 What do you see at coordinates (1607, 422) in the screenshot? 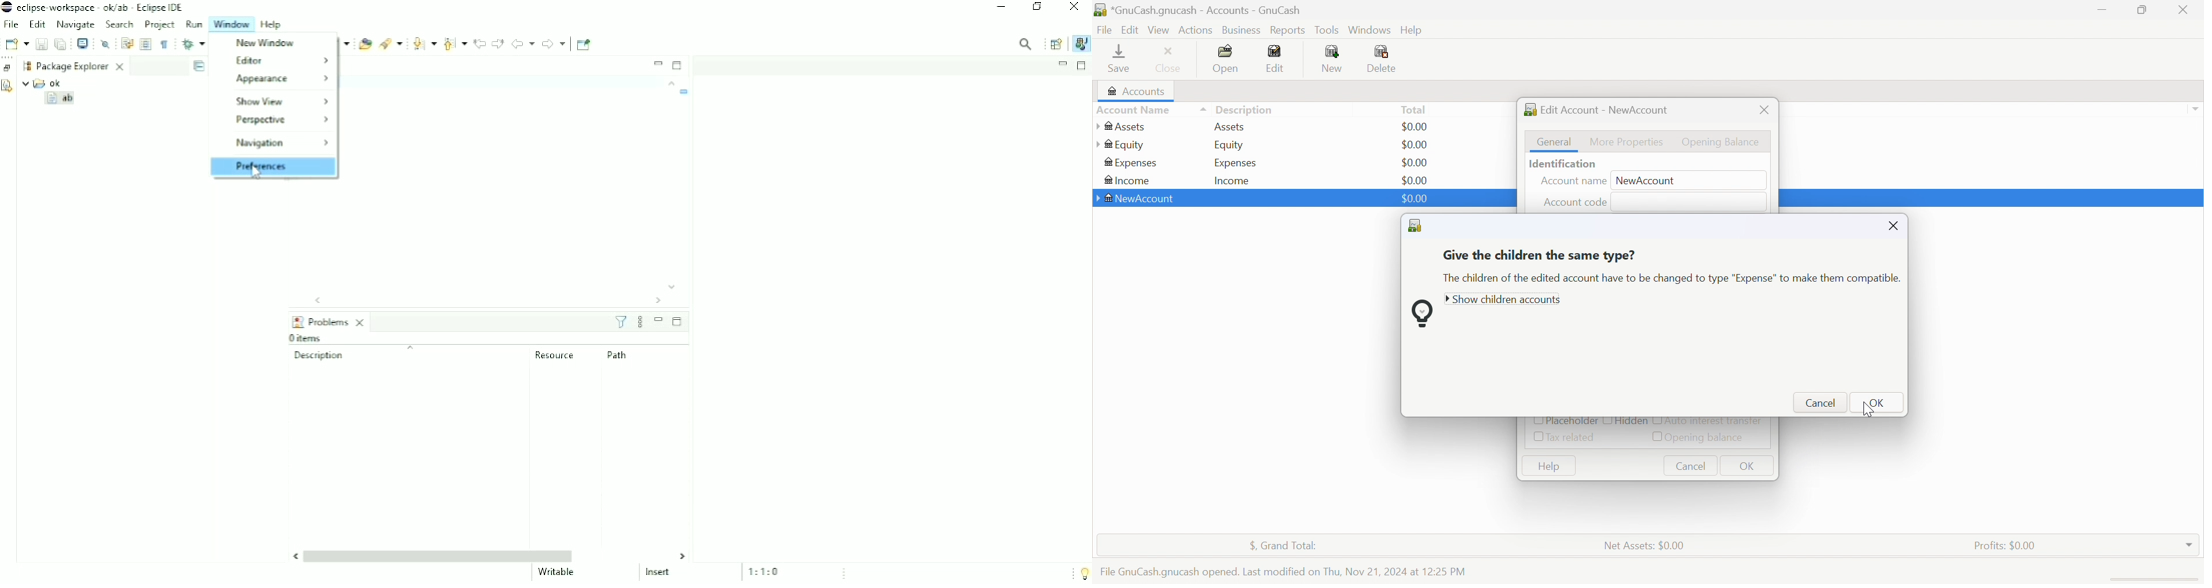
I see `checkbox` at bounding box center [1607, 422].